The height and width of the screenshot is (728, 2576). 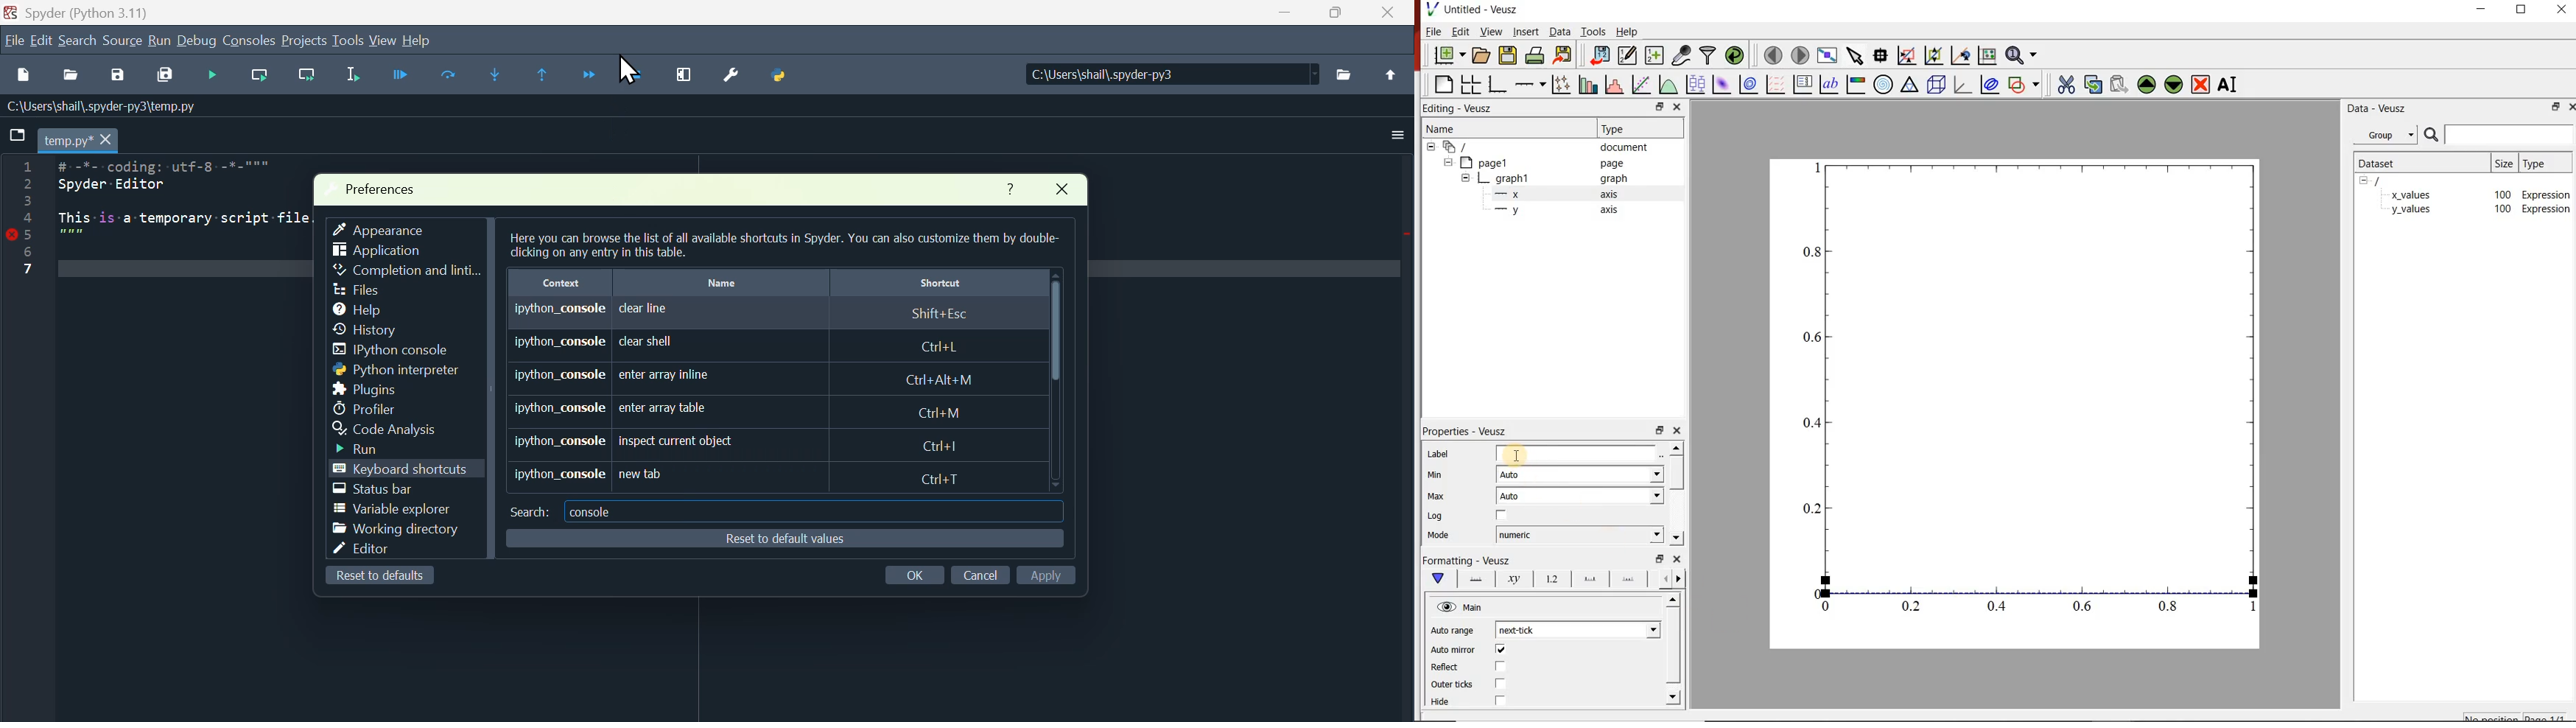 What do you see at coordinates (1069, 192) in the screenshot?
I see `close` at bounding box center [1069, 192].